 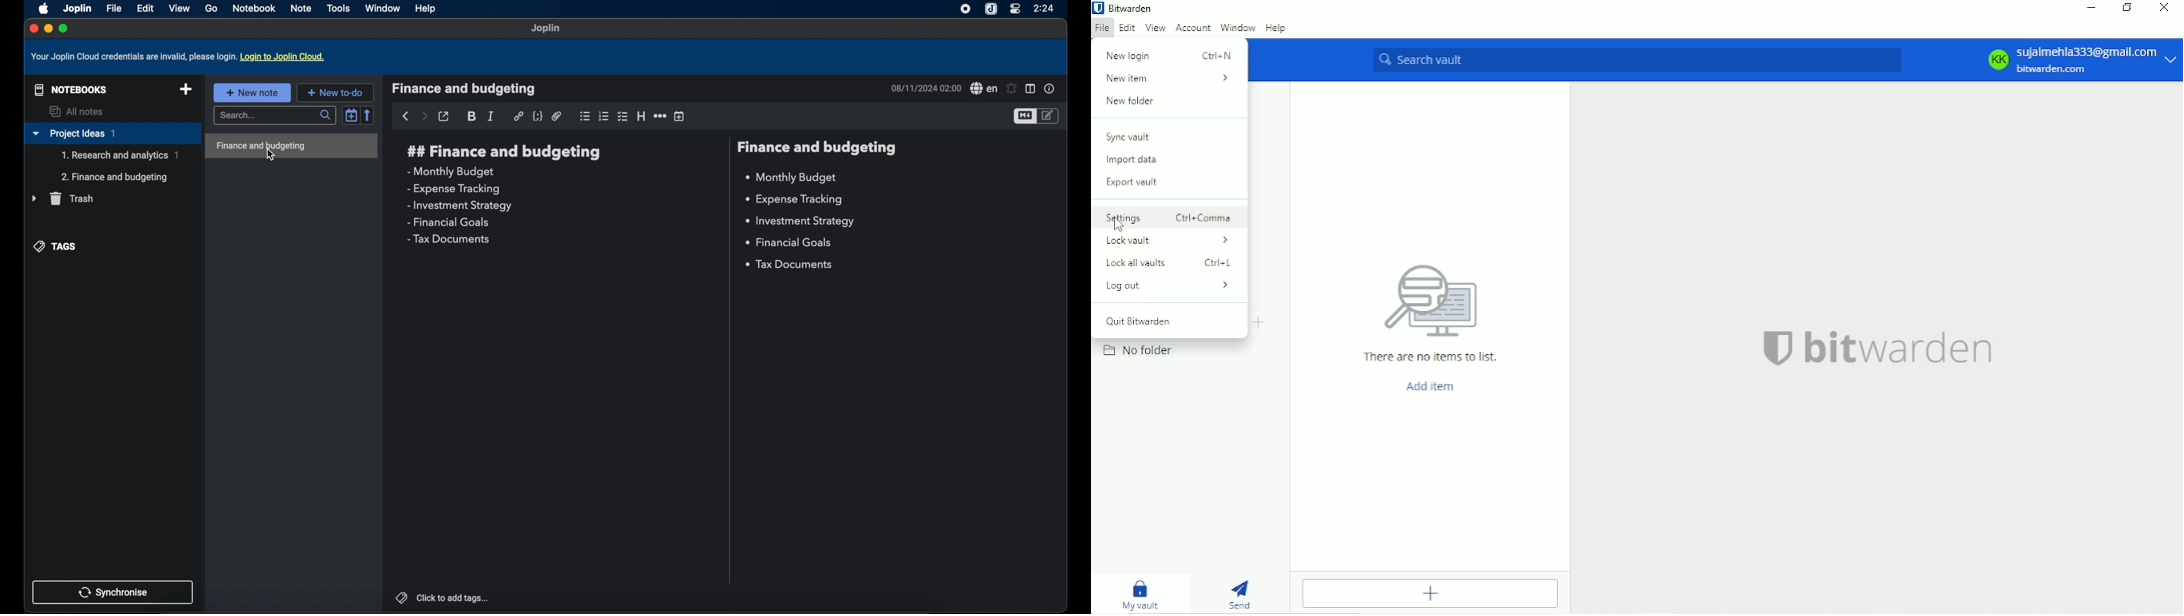 What do you see at coordinates (68, 89) in the screenshot?
I see `notebooks` at bounding box center [68, 89].